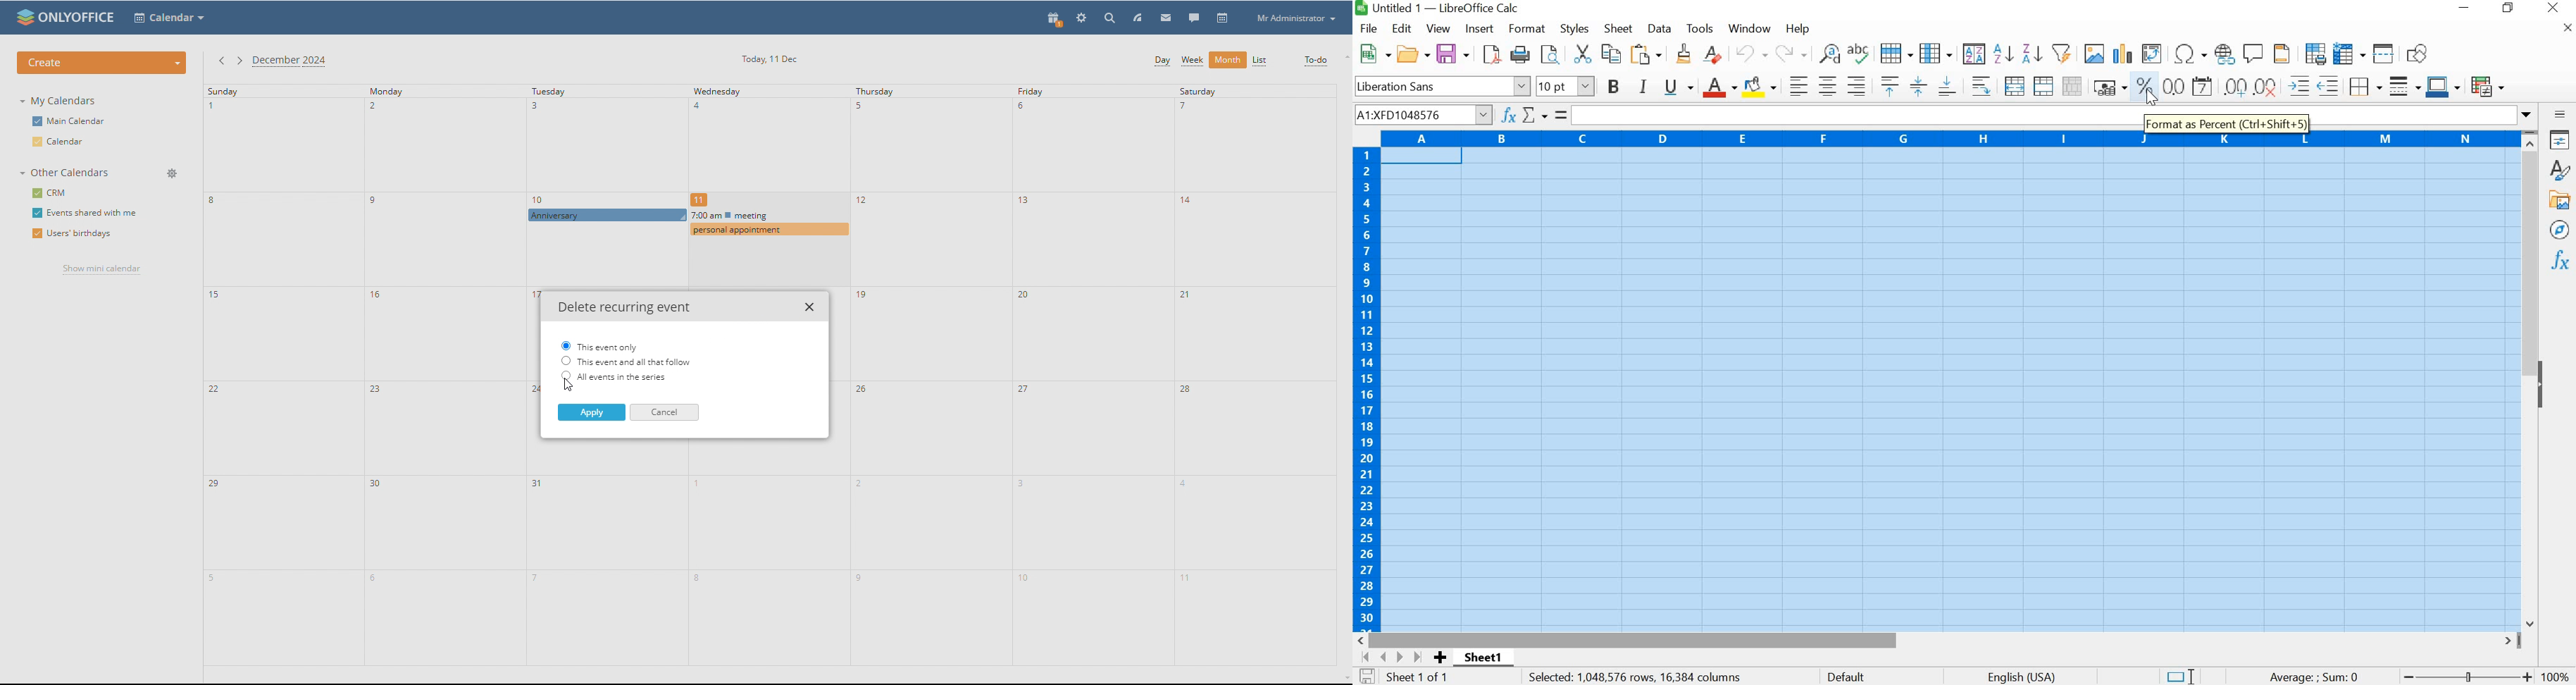  What do you see at coordinates (2097, 55) in the screenshot?
I see `Insert Image` at bounding box center [2097, 55].